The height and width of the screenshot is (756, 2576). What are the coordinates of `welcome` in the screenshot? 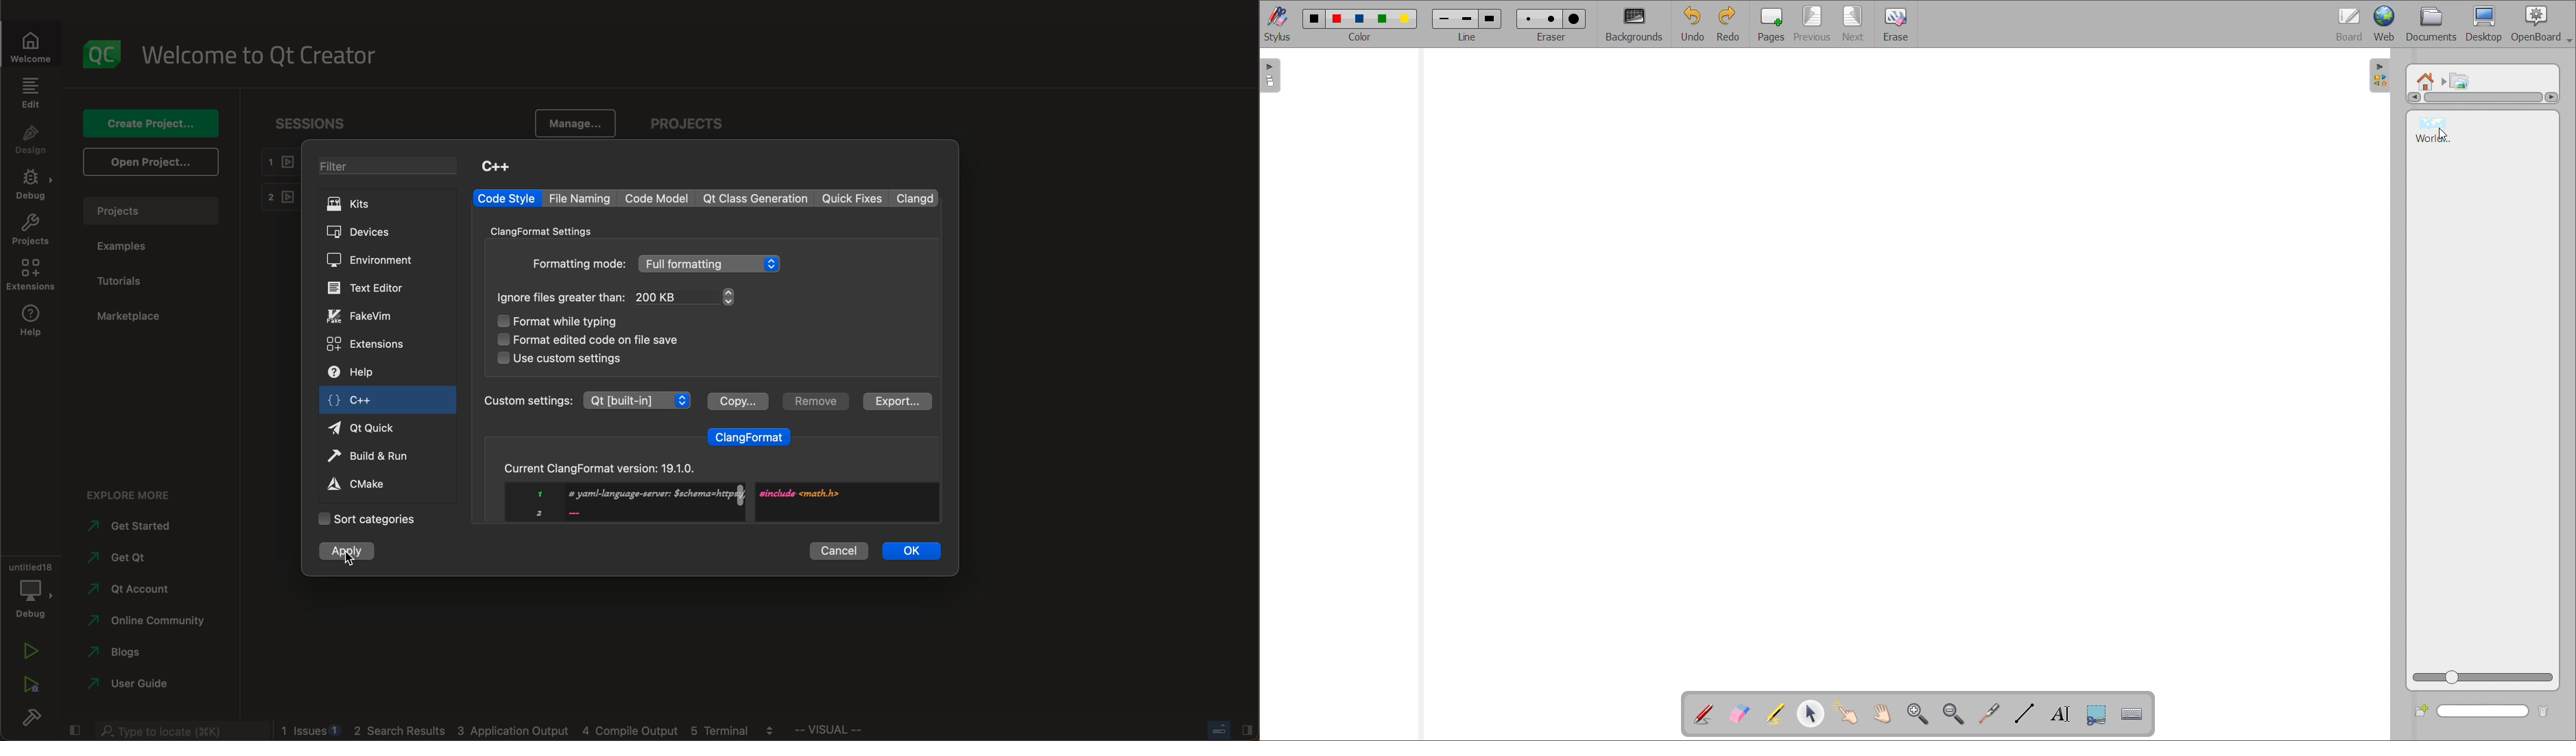 It's located at (36, 46).